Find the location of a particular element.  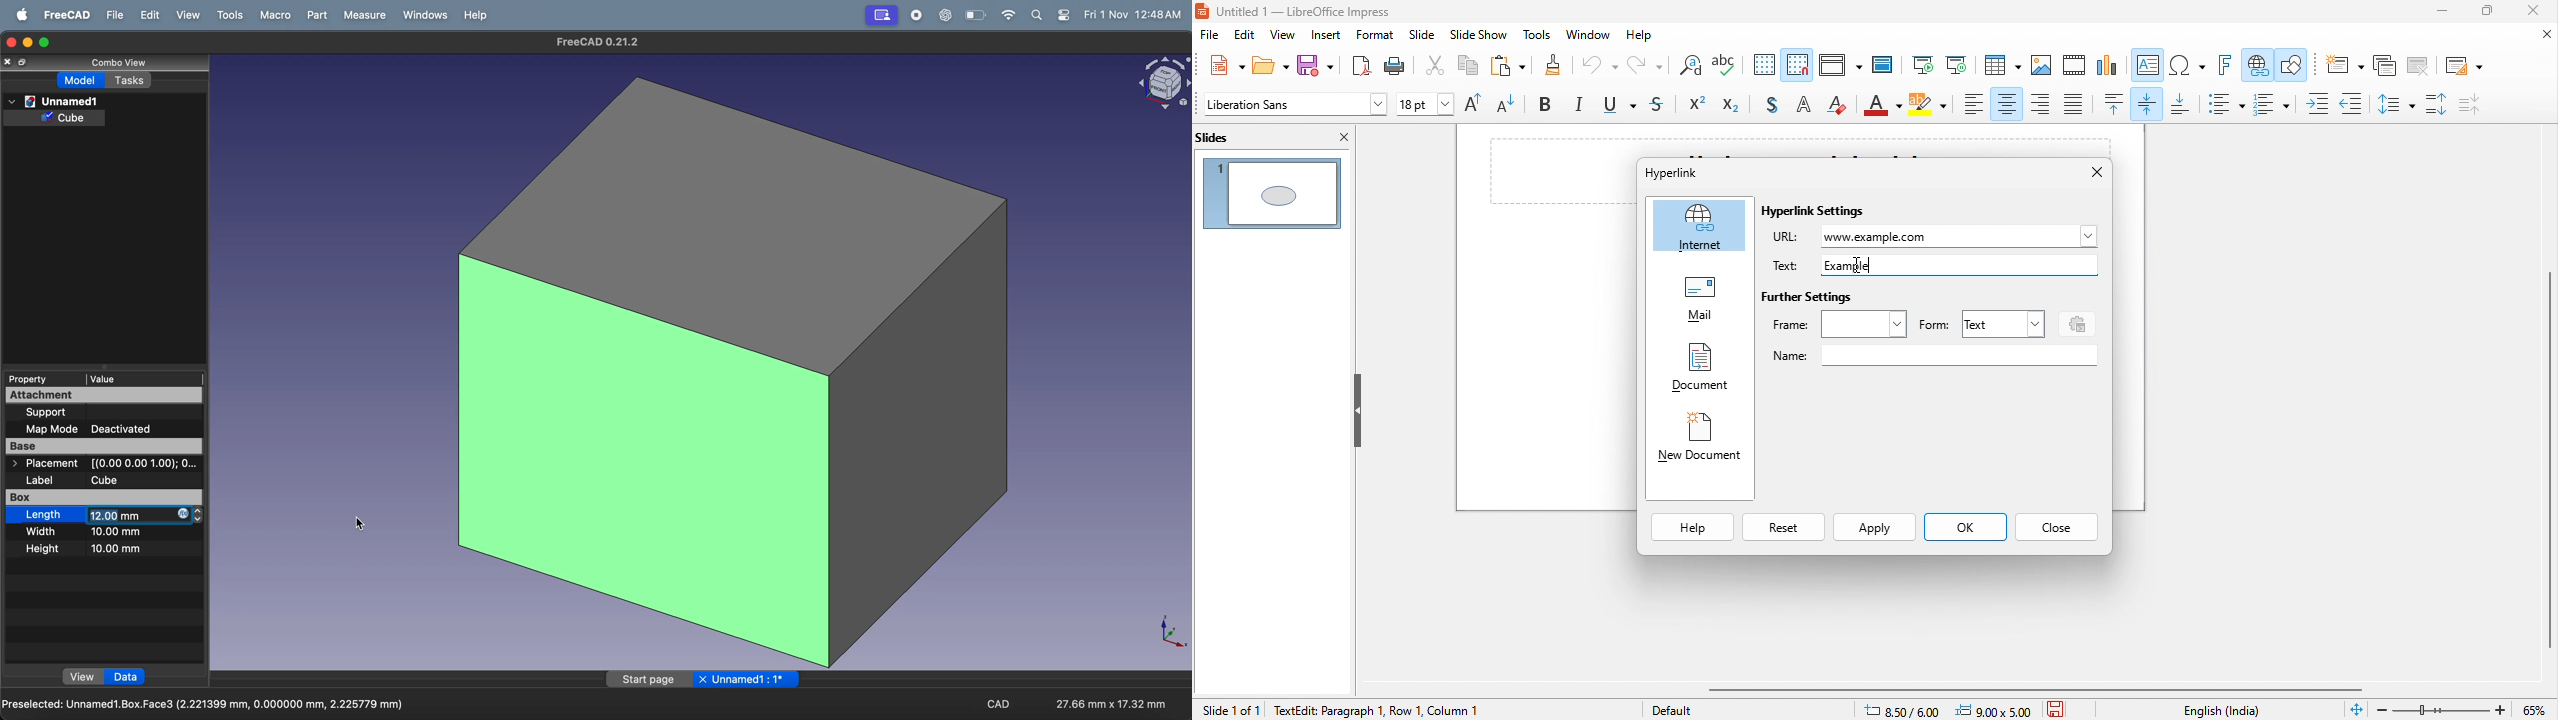

increase indent is located at coordinates (2319, 103).